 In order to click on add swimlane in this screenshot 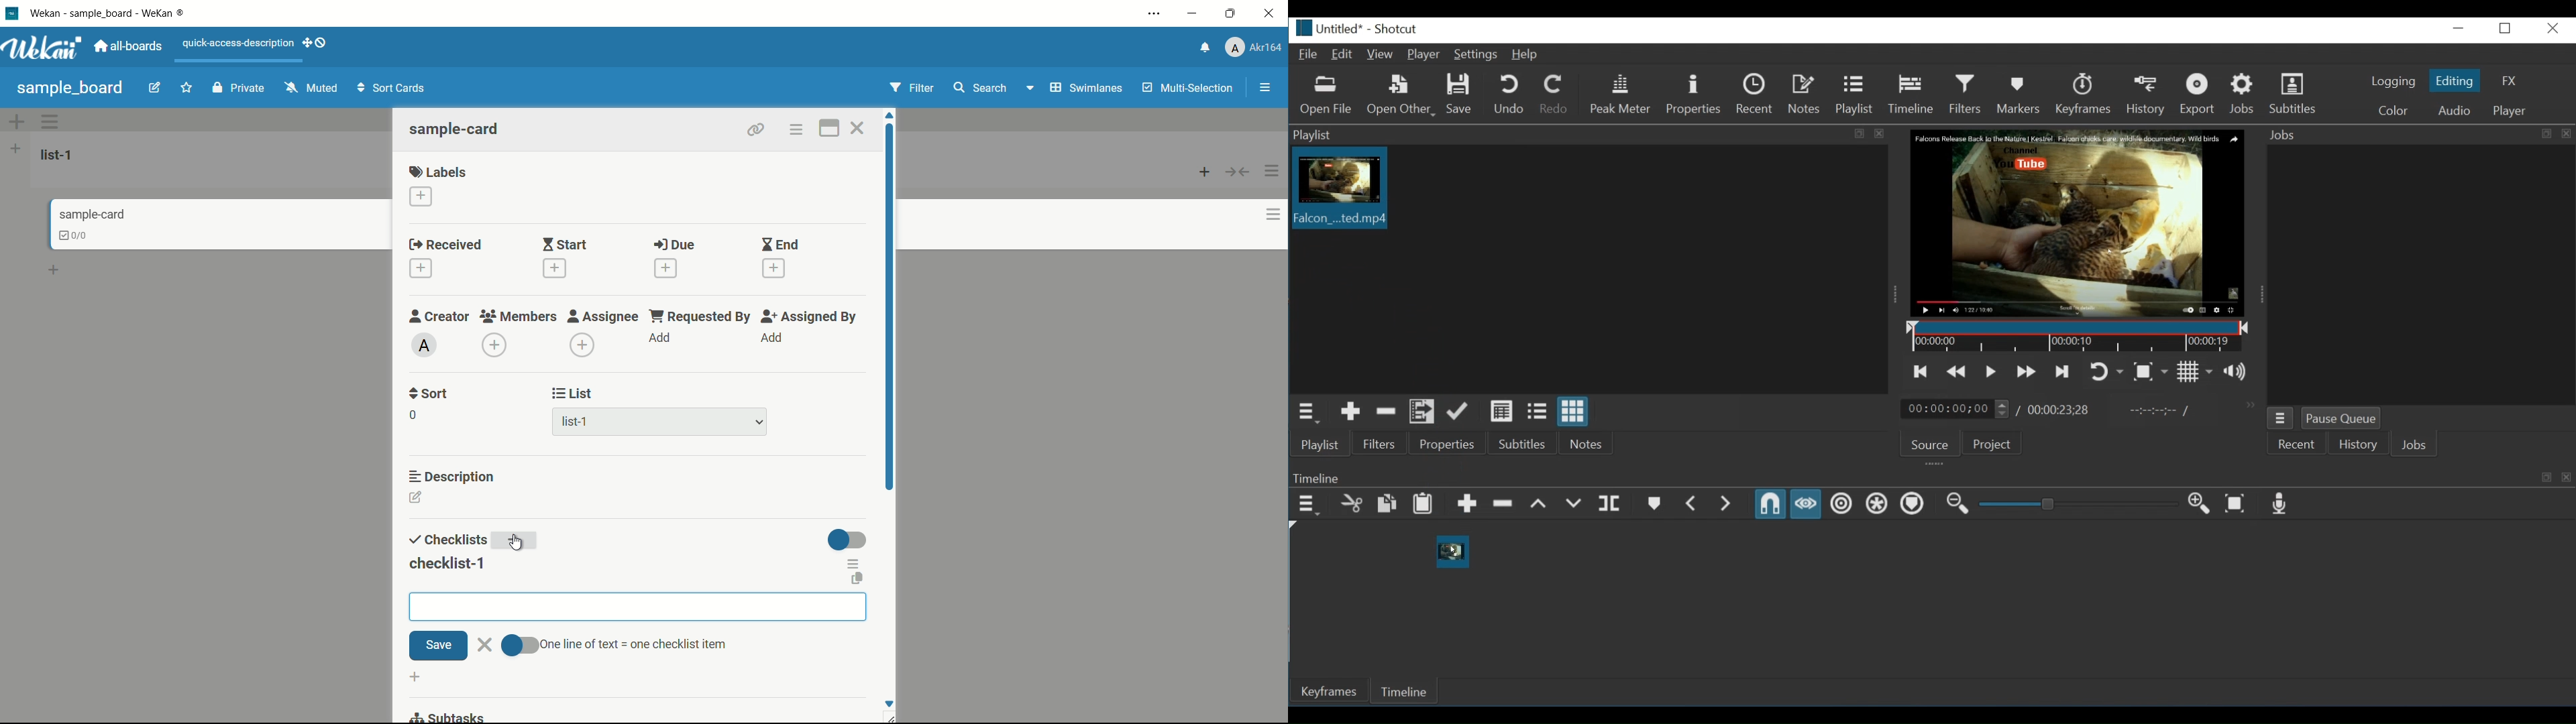, I will do `click(15, 121)`.